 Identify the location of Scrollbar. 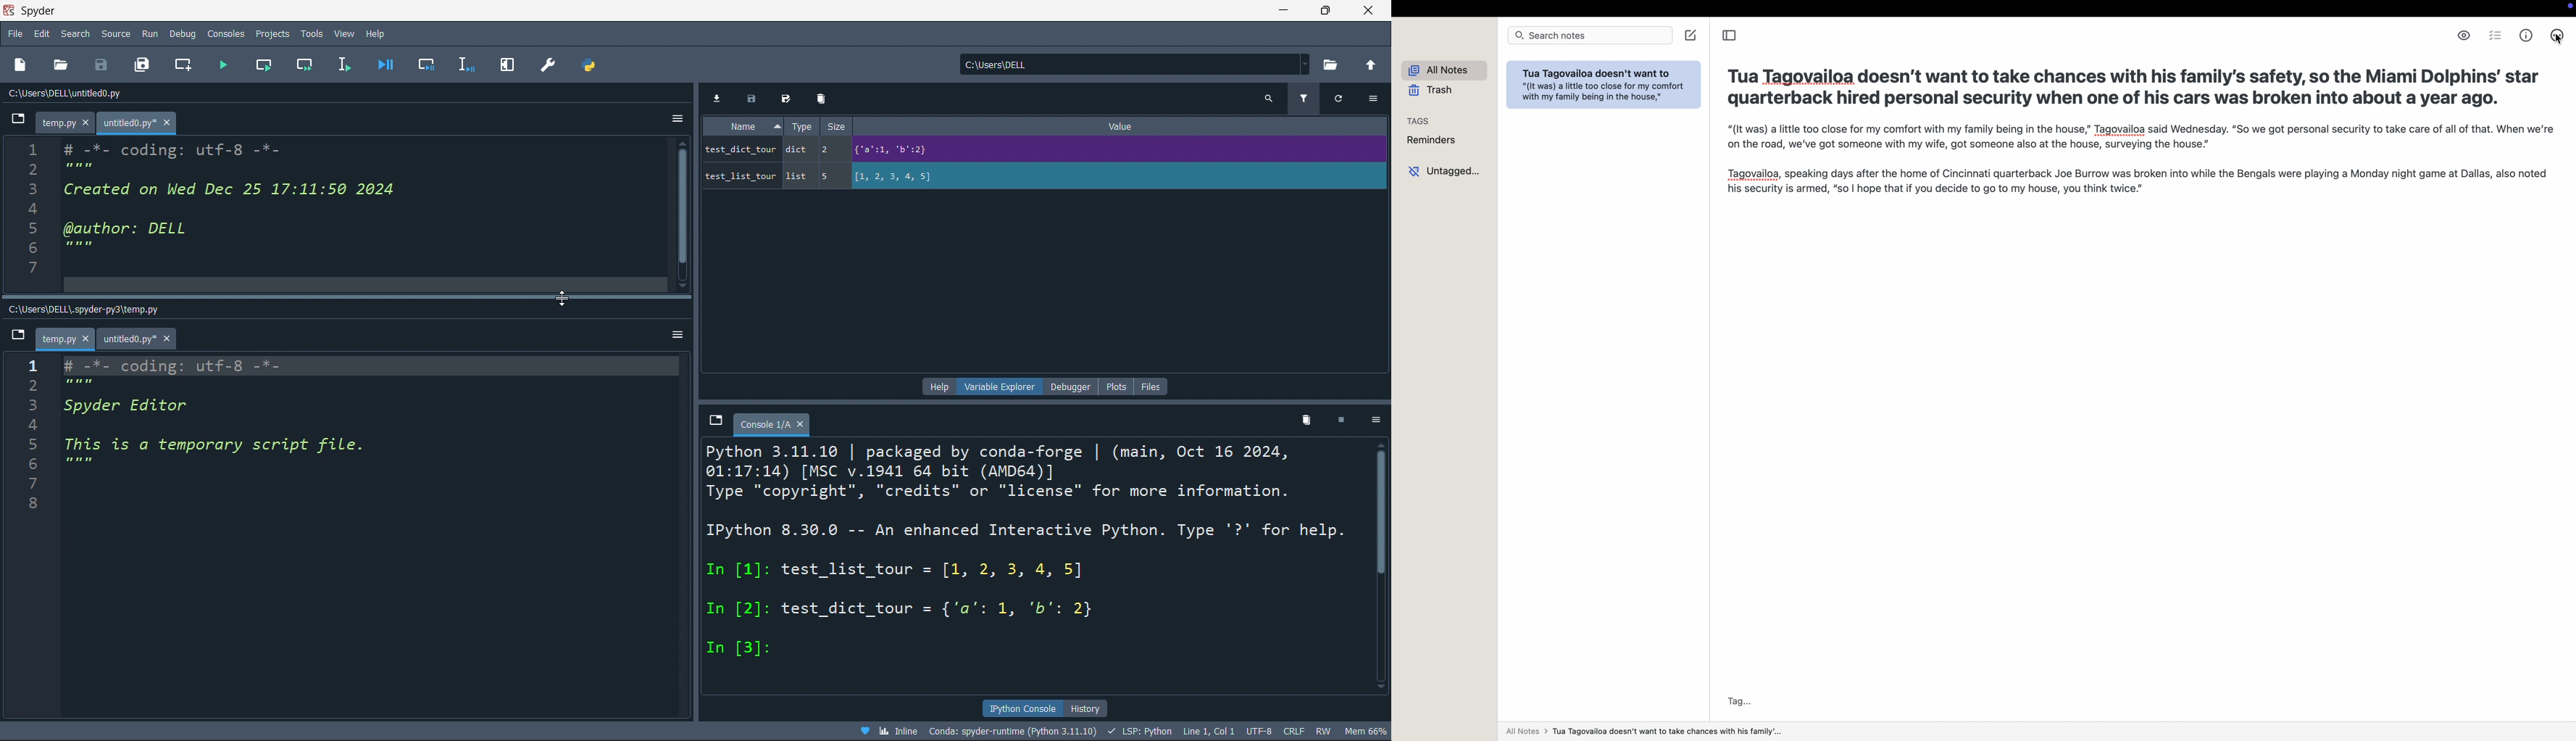
(1383, 559).